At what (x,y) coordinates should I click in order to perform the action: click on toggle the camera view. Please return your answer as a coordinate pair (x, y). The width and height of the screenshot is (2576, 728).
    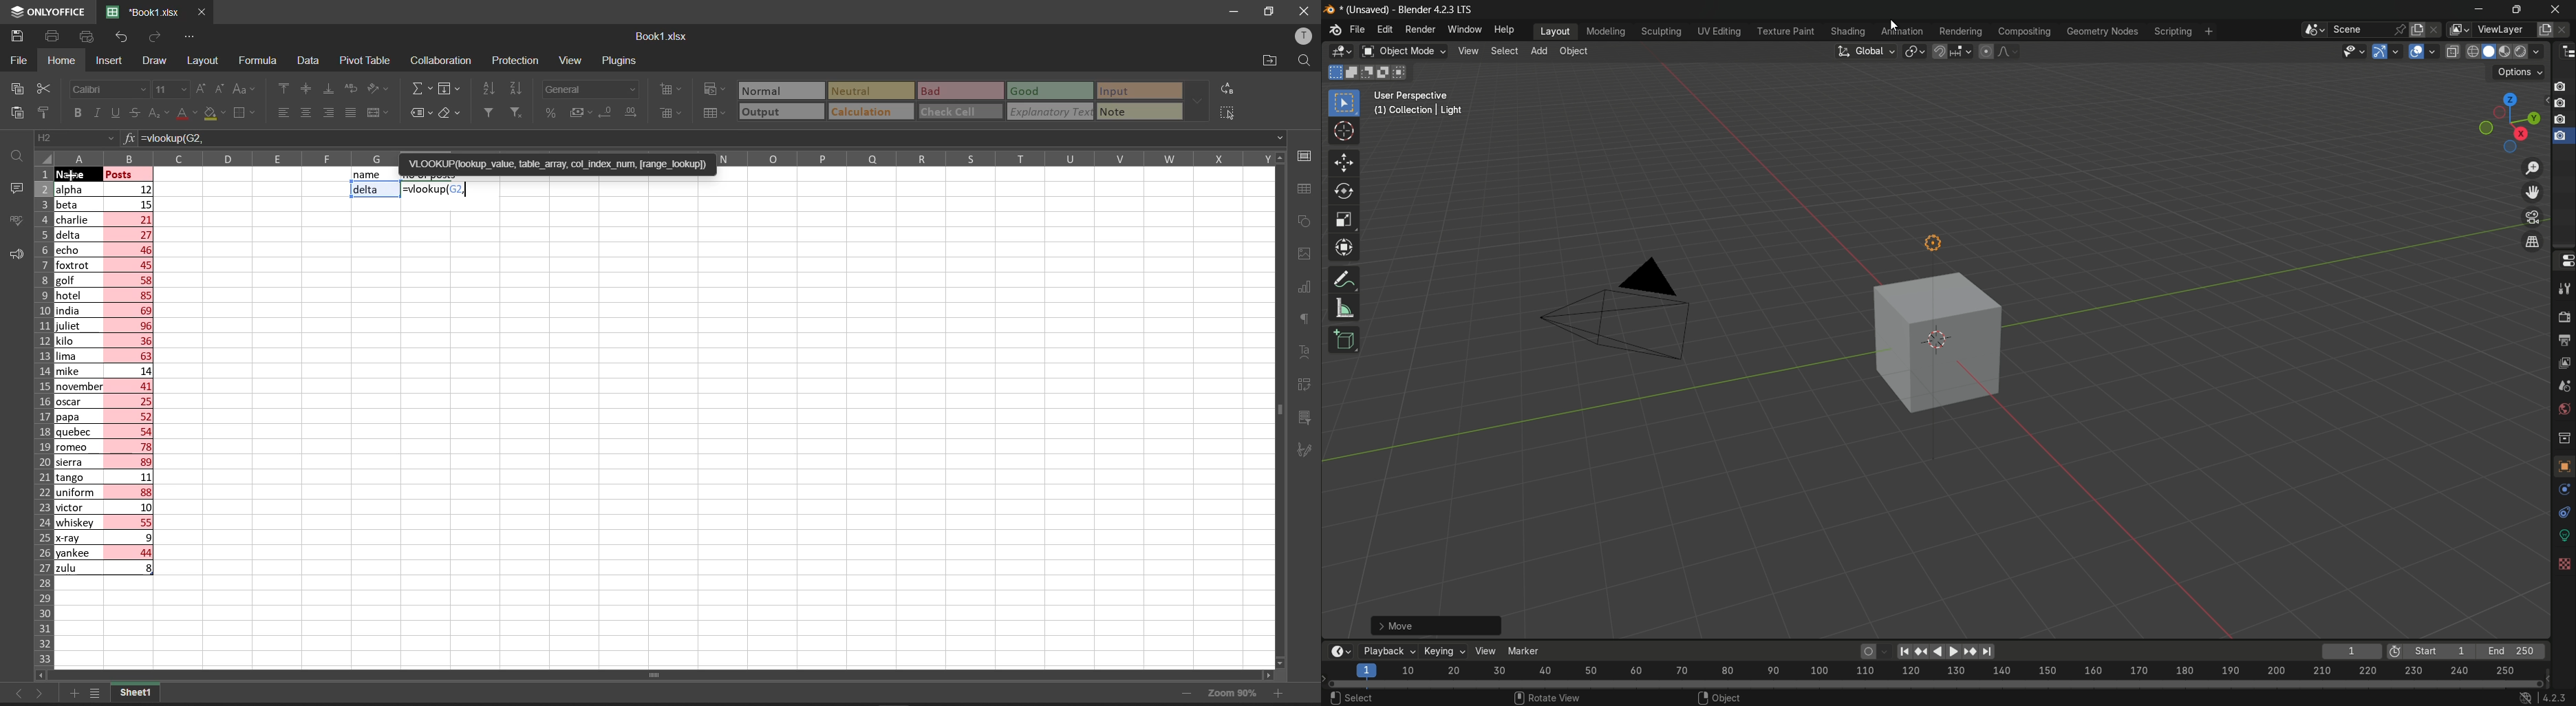
    Looking at the image, I should click on (2531, 217).